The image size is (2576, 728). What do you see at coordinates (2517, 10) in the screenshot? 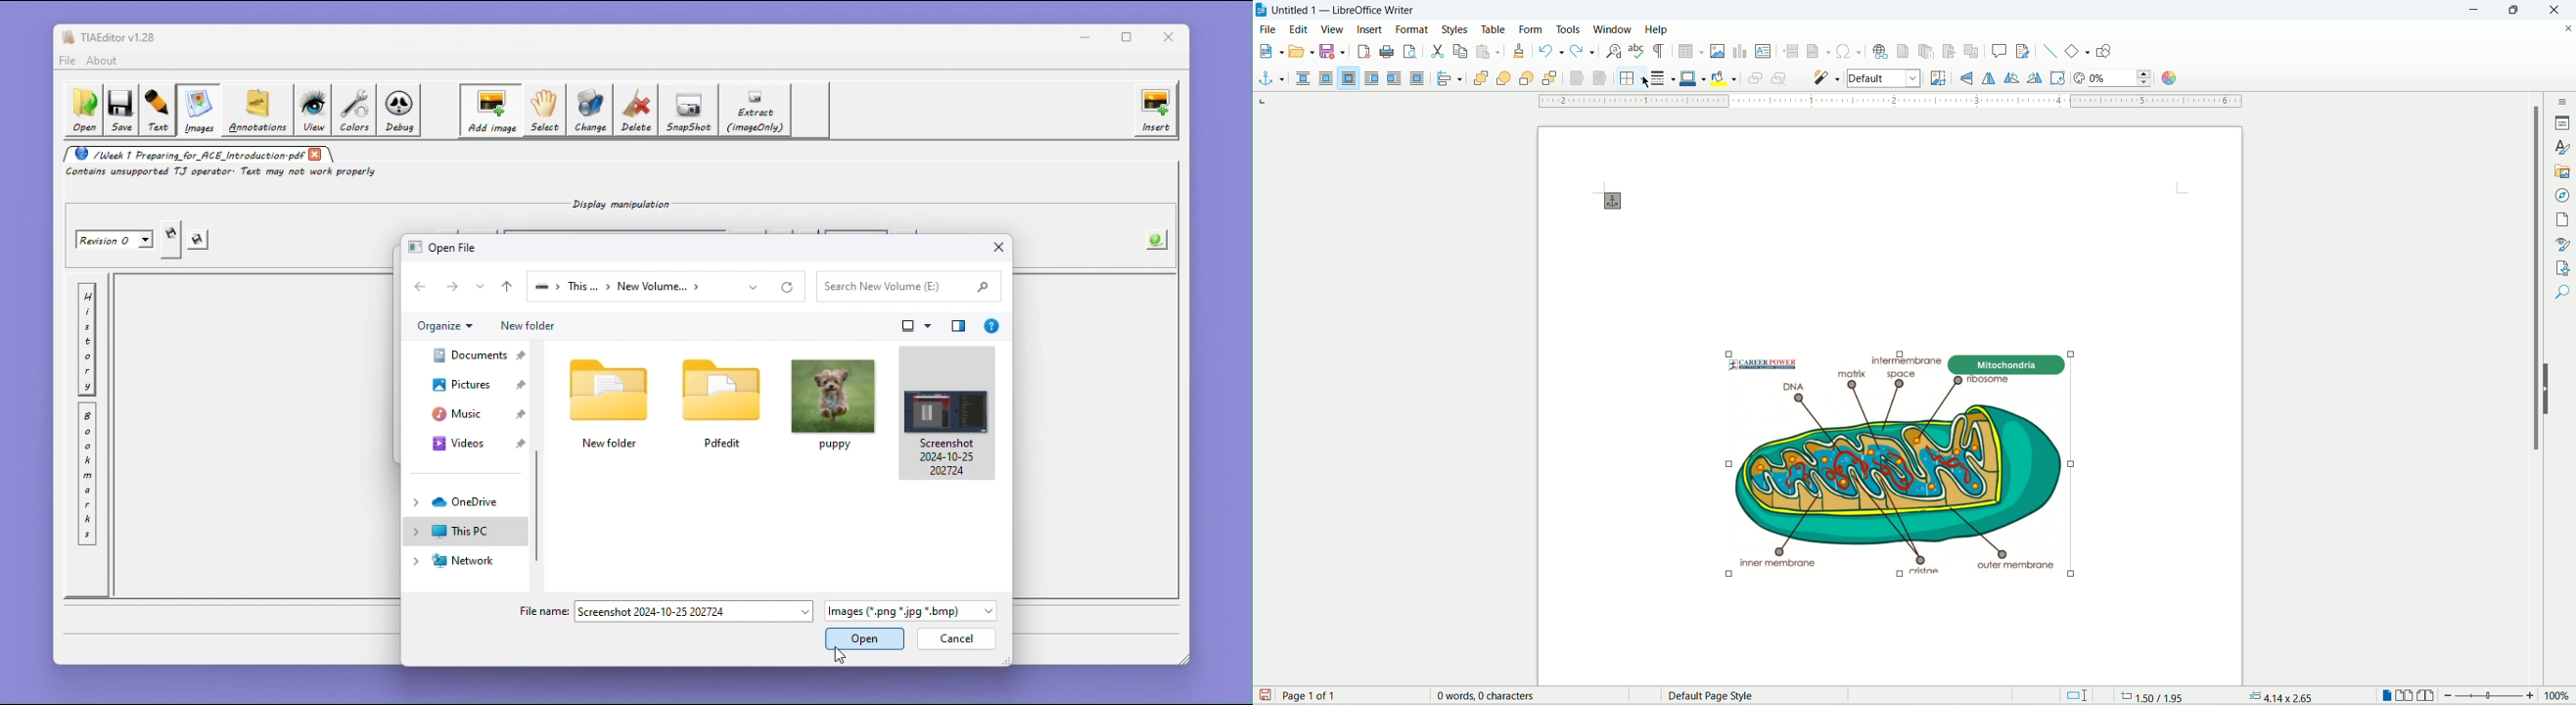
I see `maximize` at bounding box center [2517, 10].